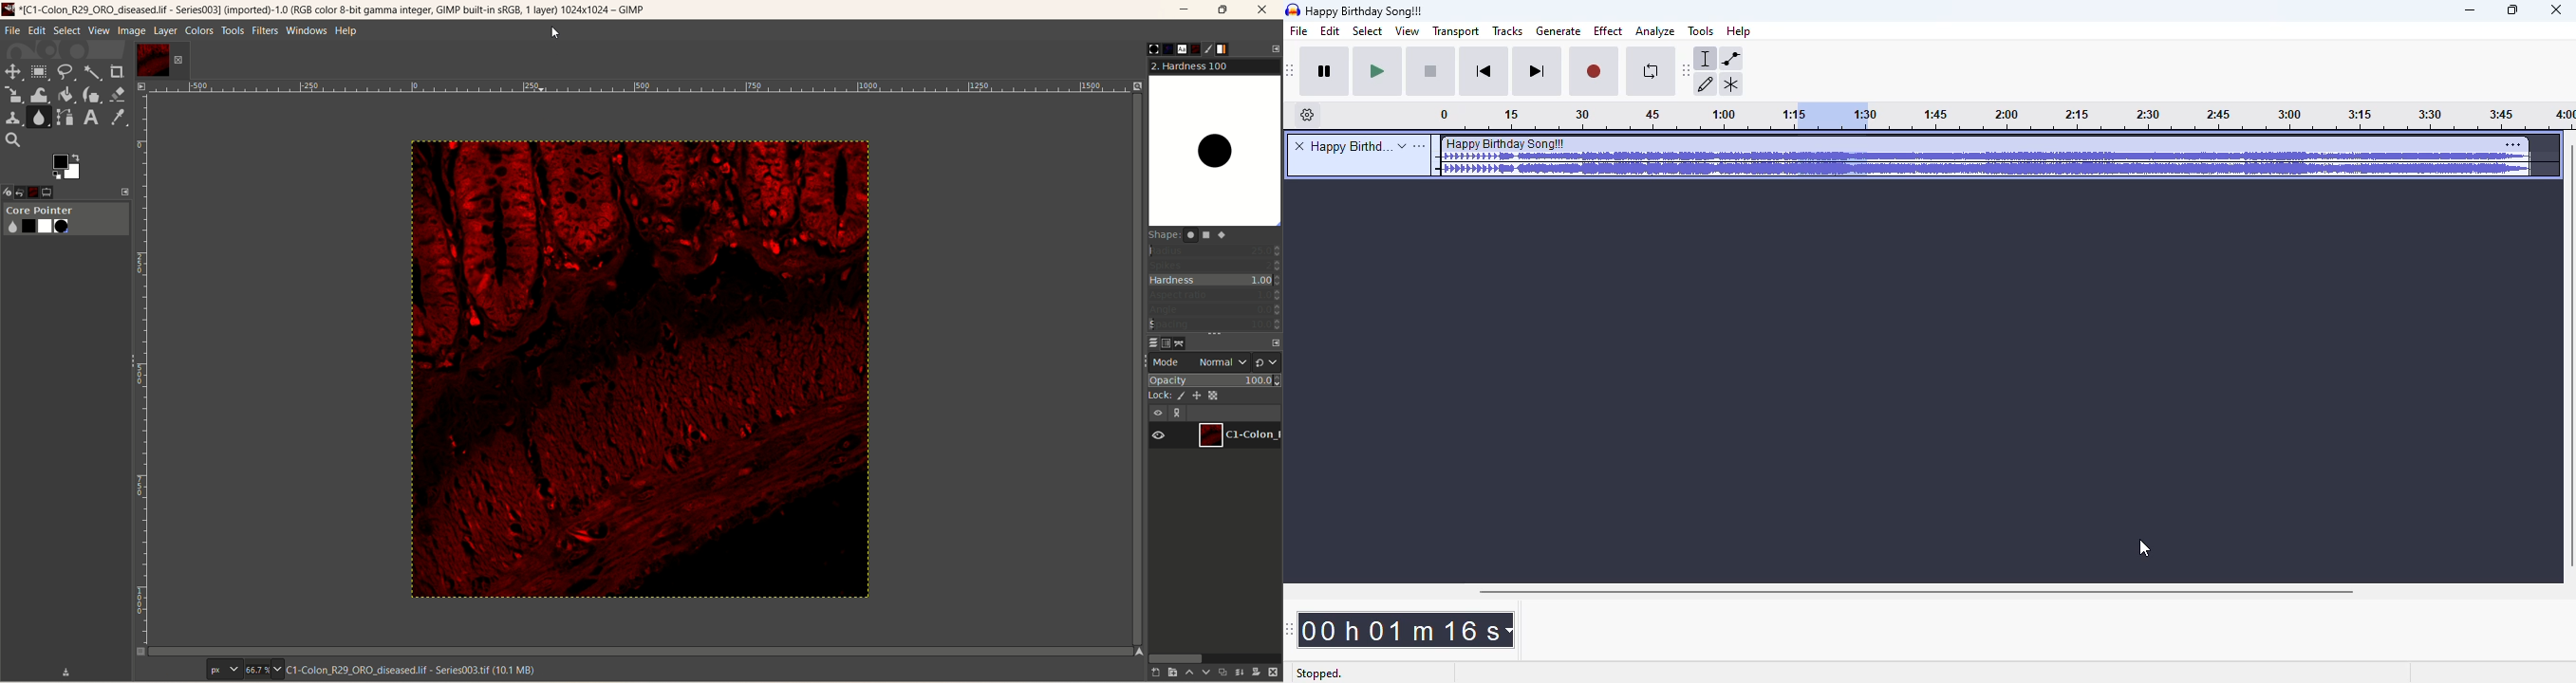 The width and height of the screenshot is (2576, 700). What do you see at coordinates (263, 670) in the screenshot?
I see `zoom factor` at bounding box center [263, 670].